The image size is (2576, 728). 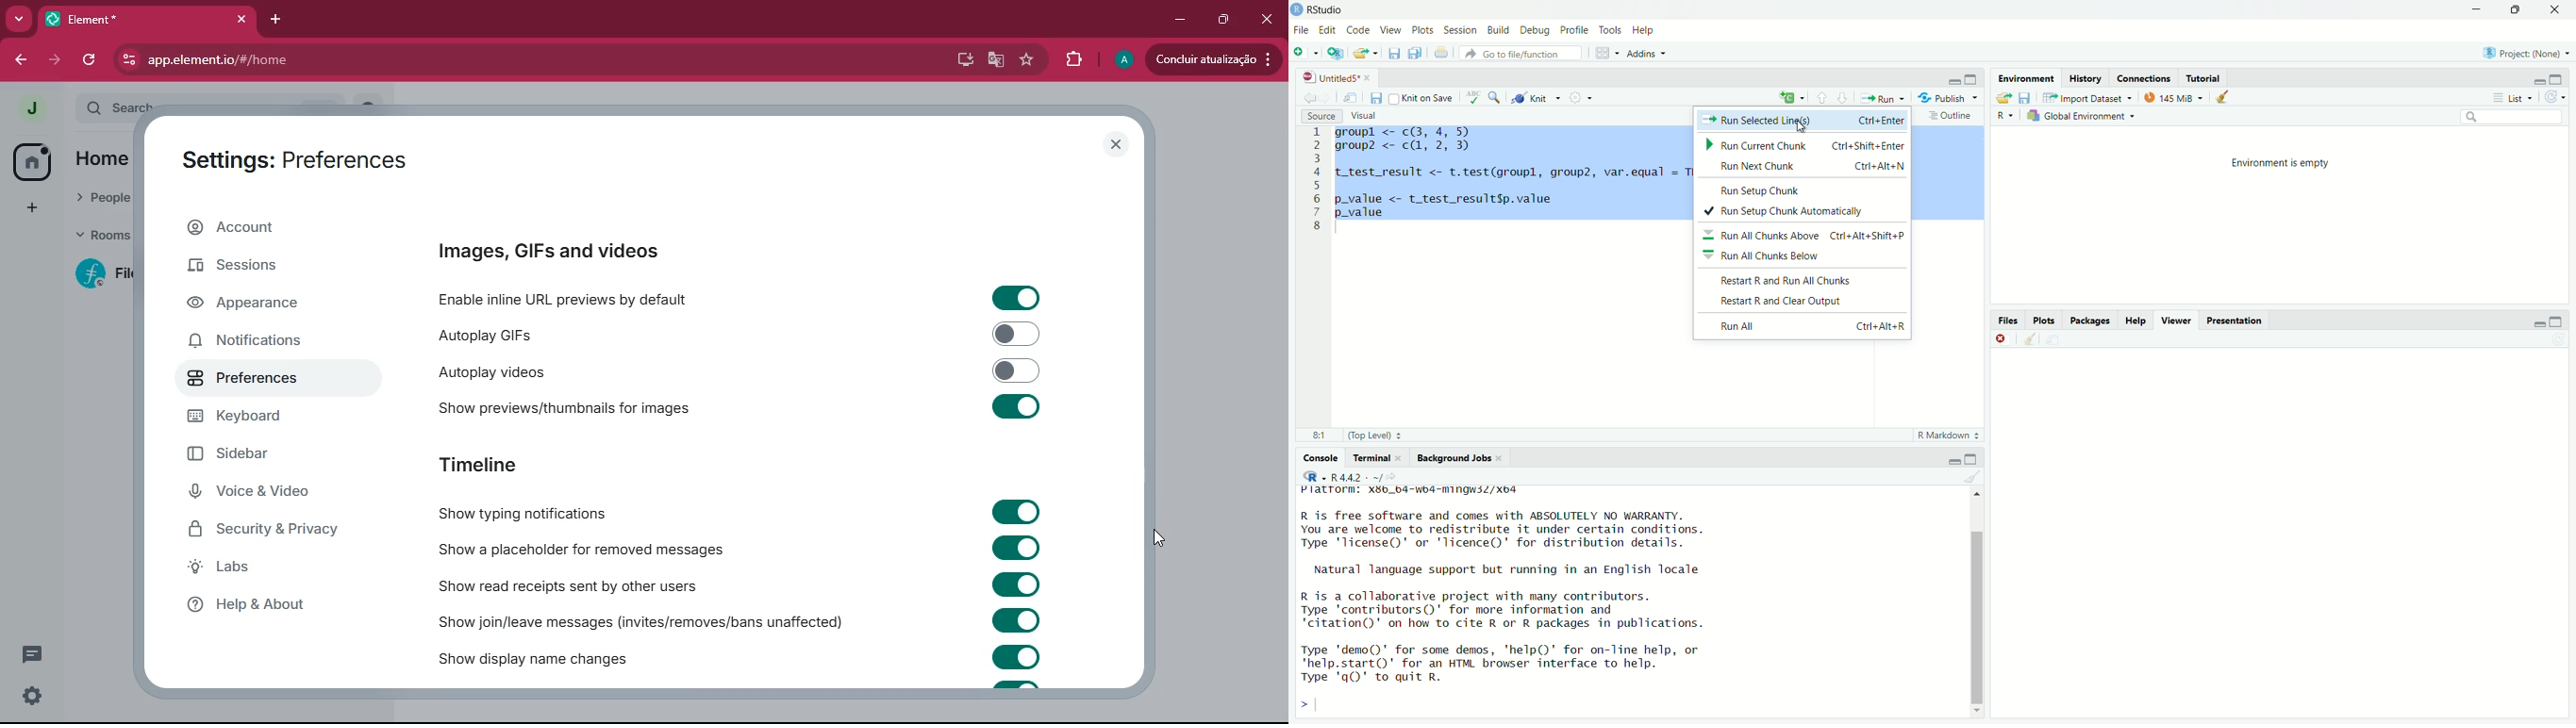 What do you see at coordinates (267, 420) in the screenshot?
I see `keyboard` at bounding box center [267, 420].